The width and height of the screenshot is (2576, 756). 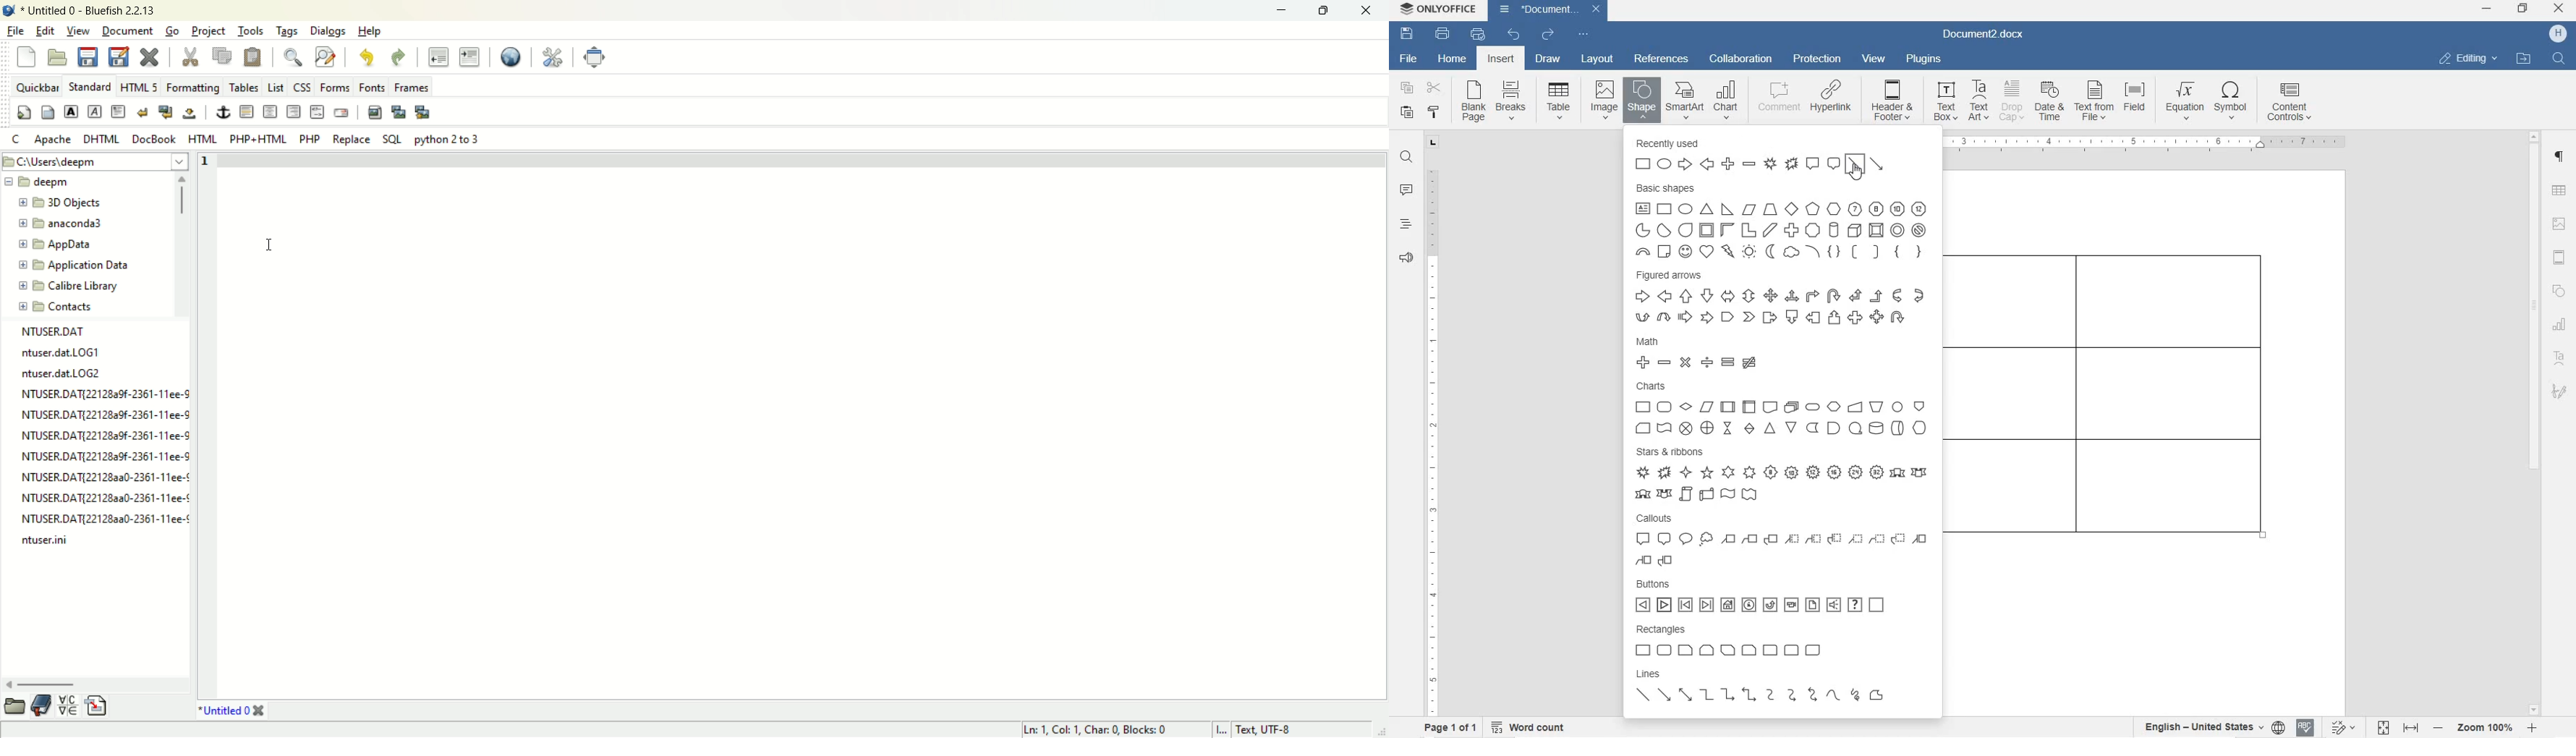 I want to click on stars & ribbons, so click(x=1783, y=474).